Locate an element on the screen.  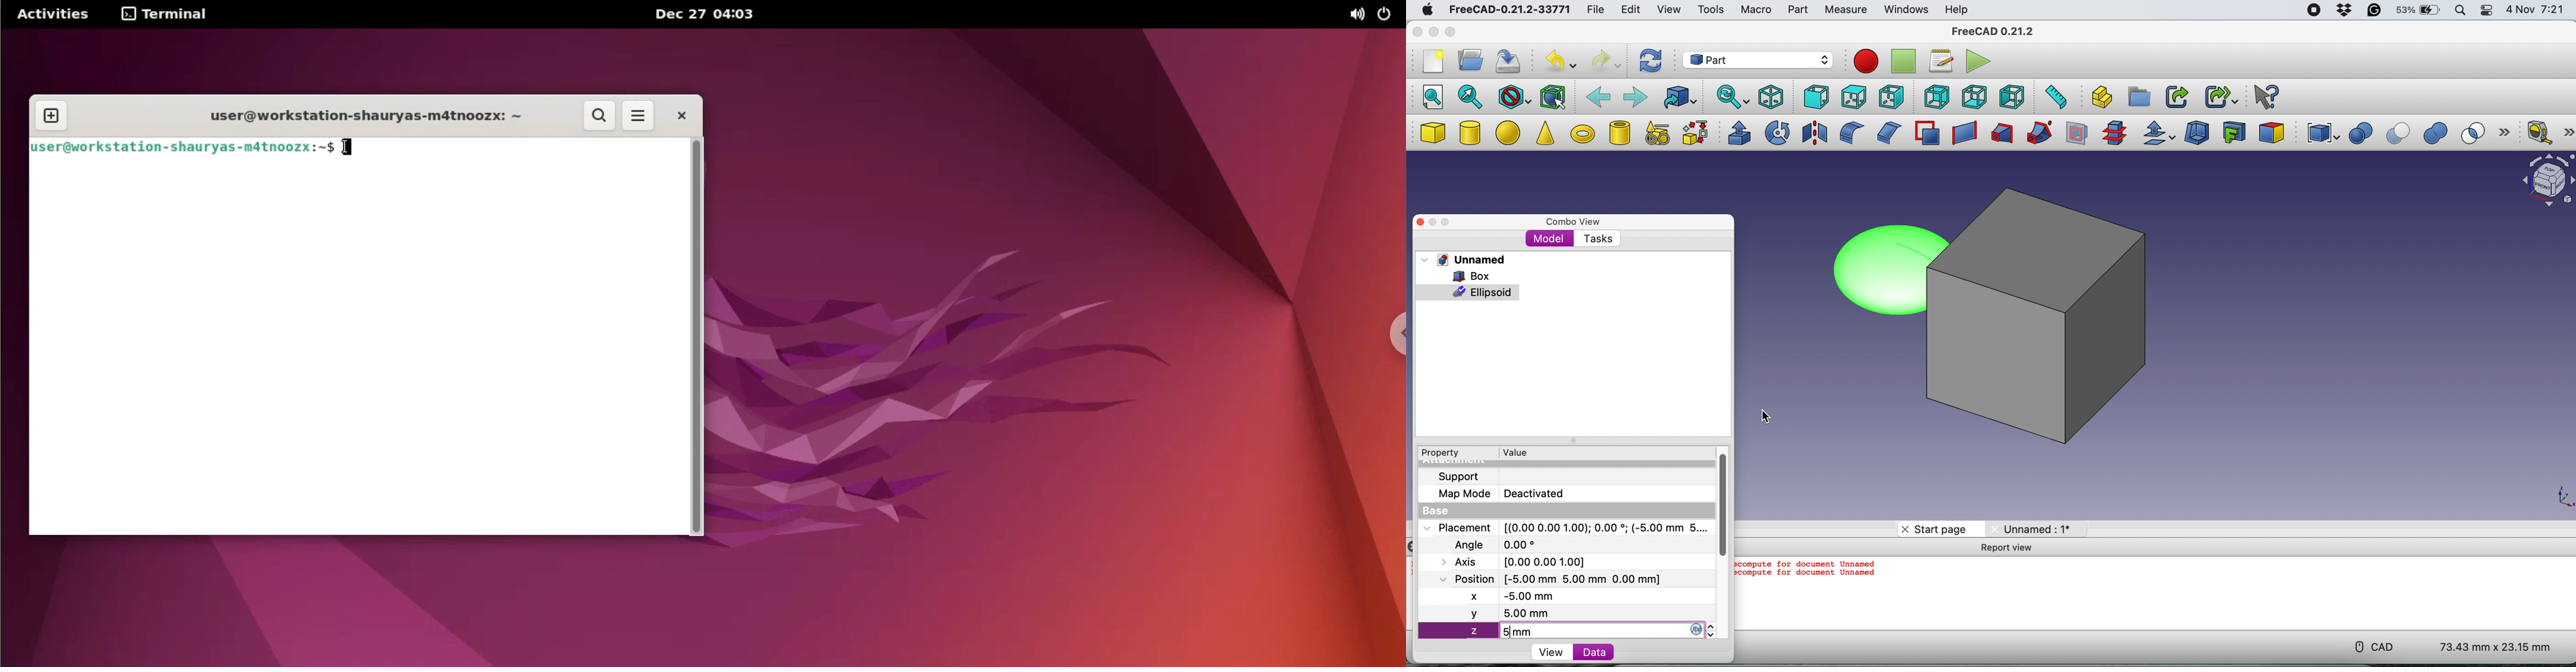
FreeCAD 0.21.2 is located at coordinates (1993, 31).